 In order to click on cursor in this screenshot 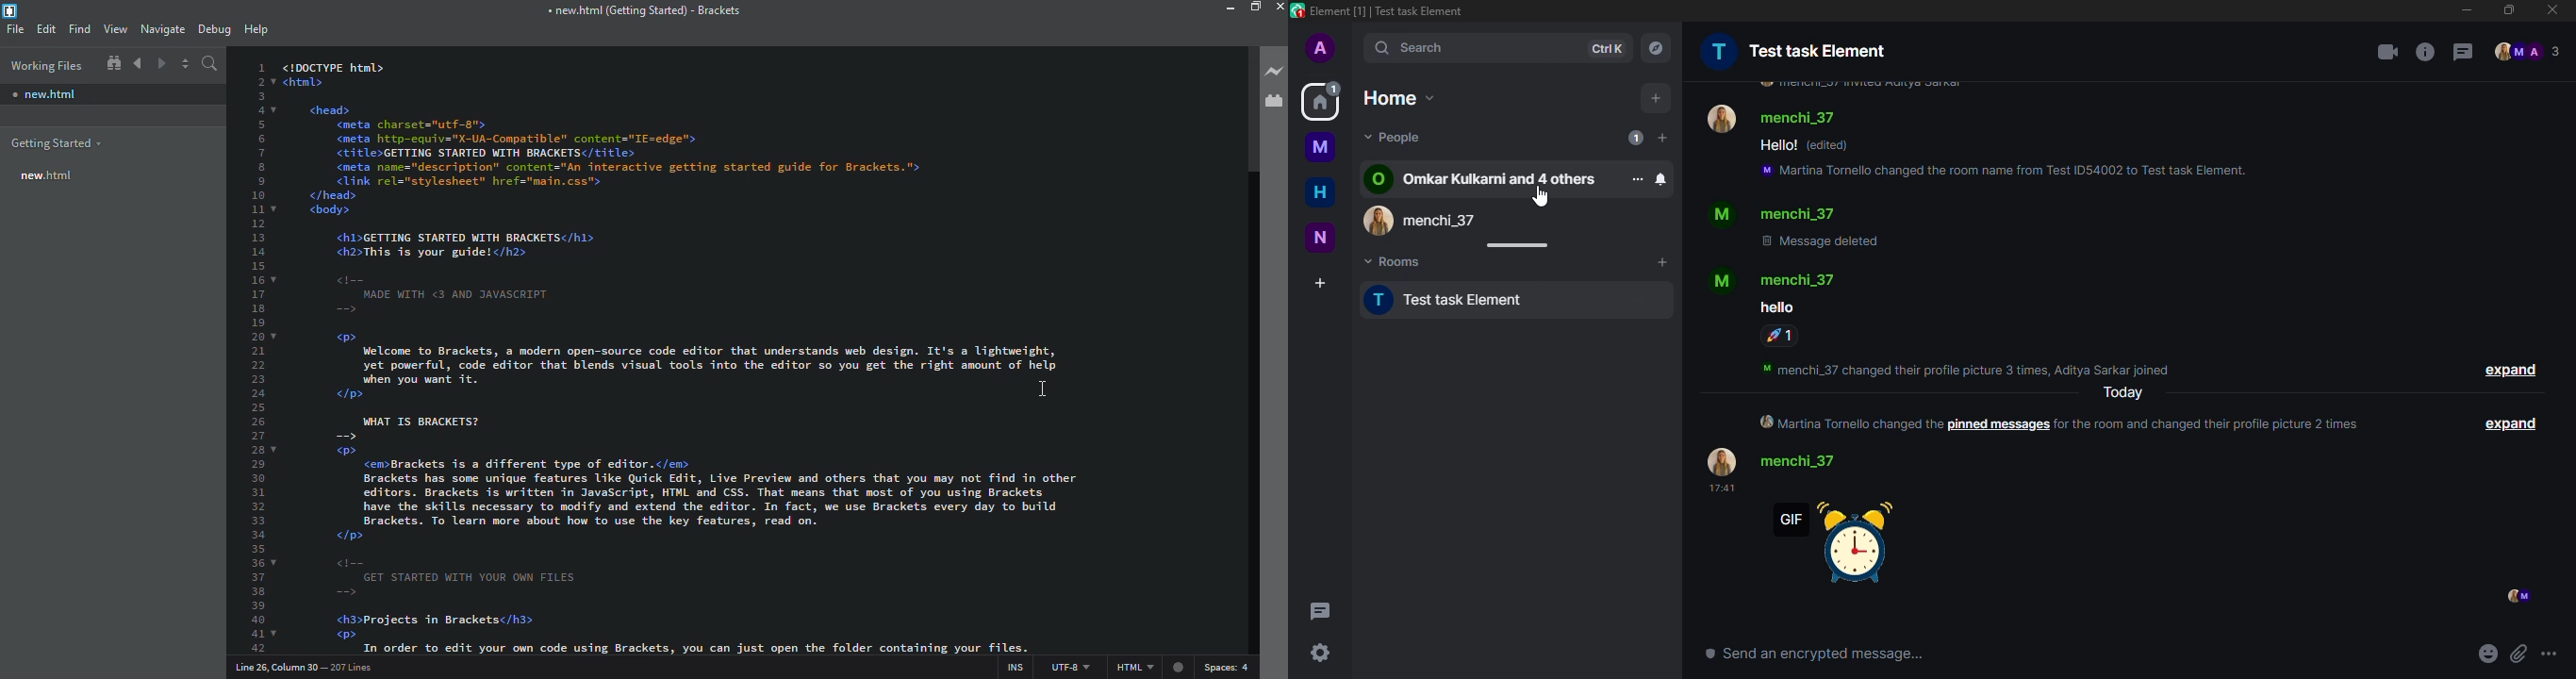, I will do `click(1542, 202)`.